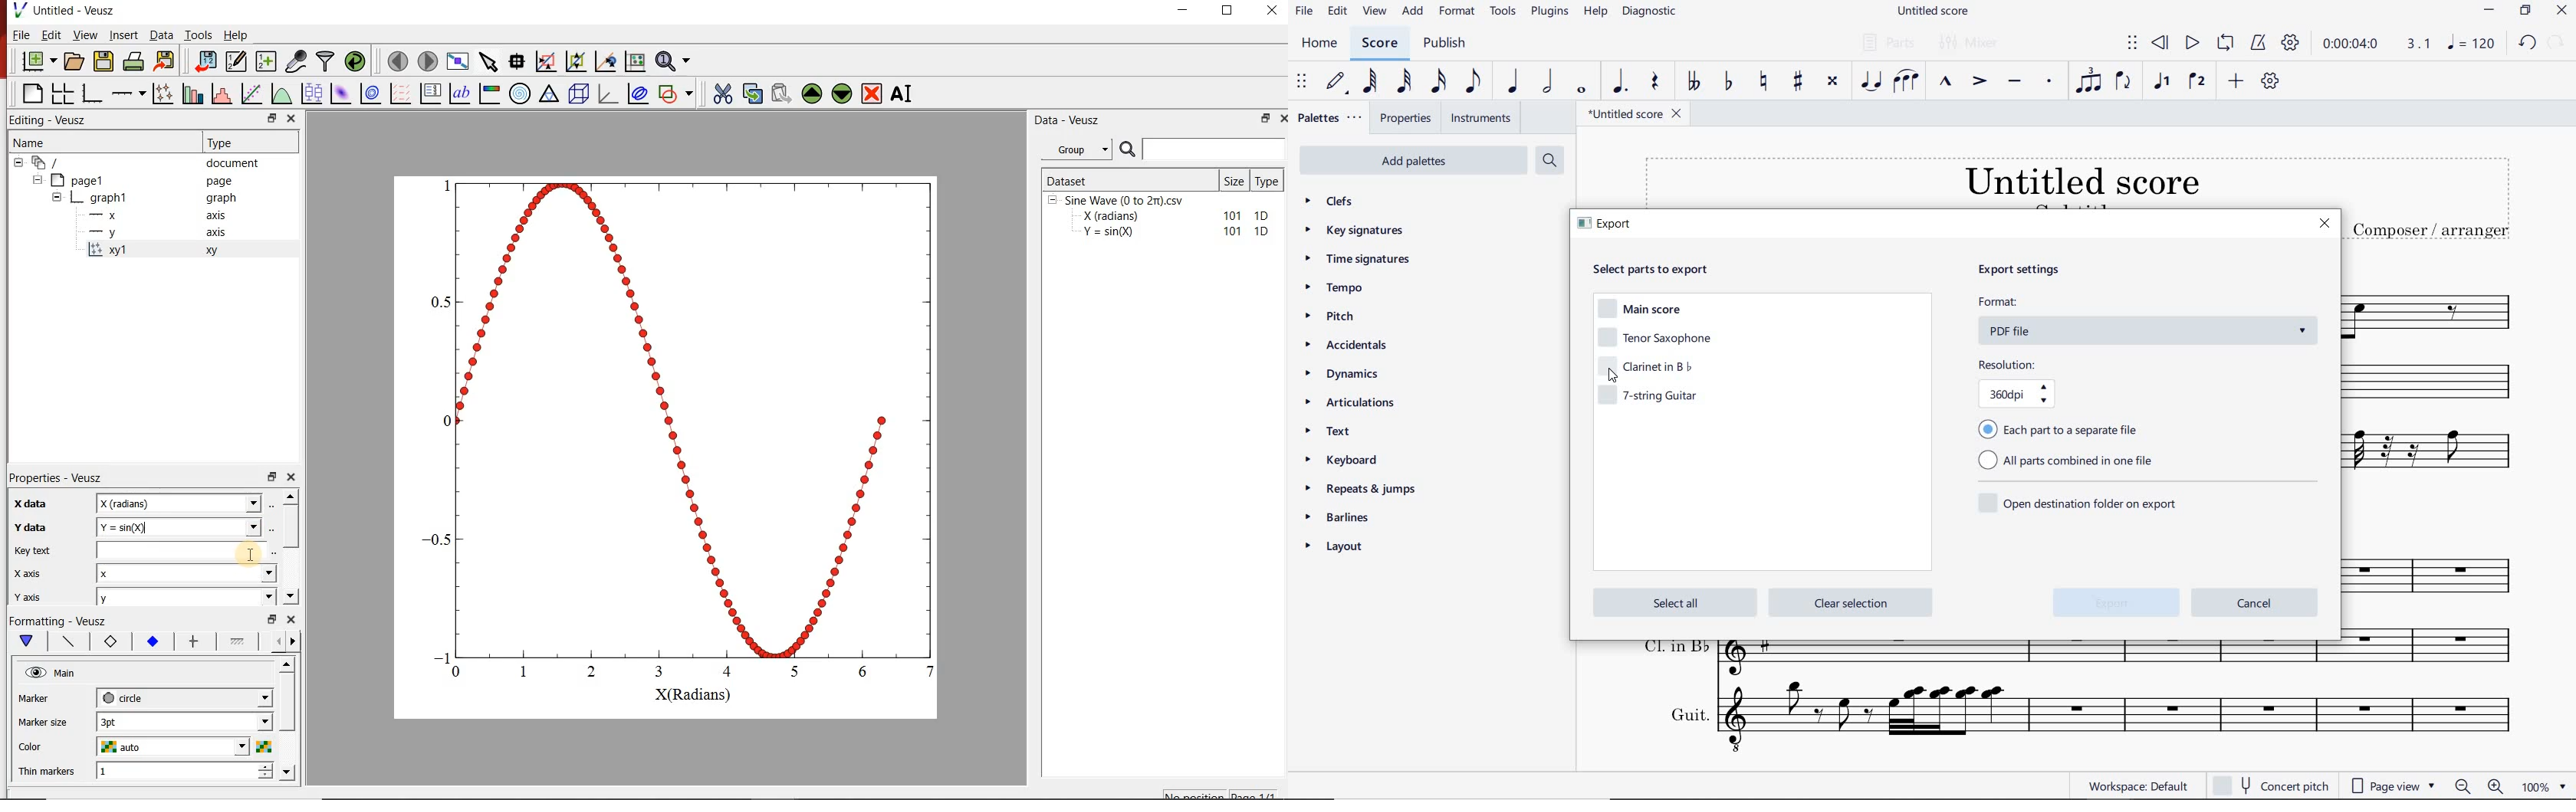  Describe the element at coordinates (75, 10) in the screenshot. I see `Untitled - Veusz` at that location.